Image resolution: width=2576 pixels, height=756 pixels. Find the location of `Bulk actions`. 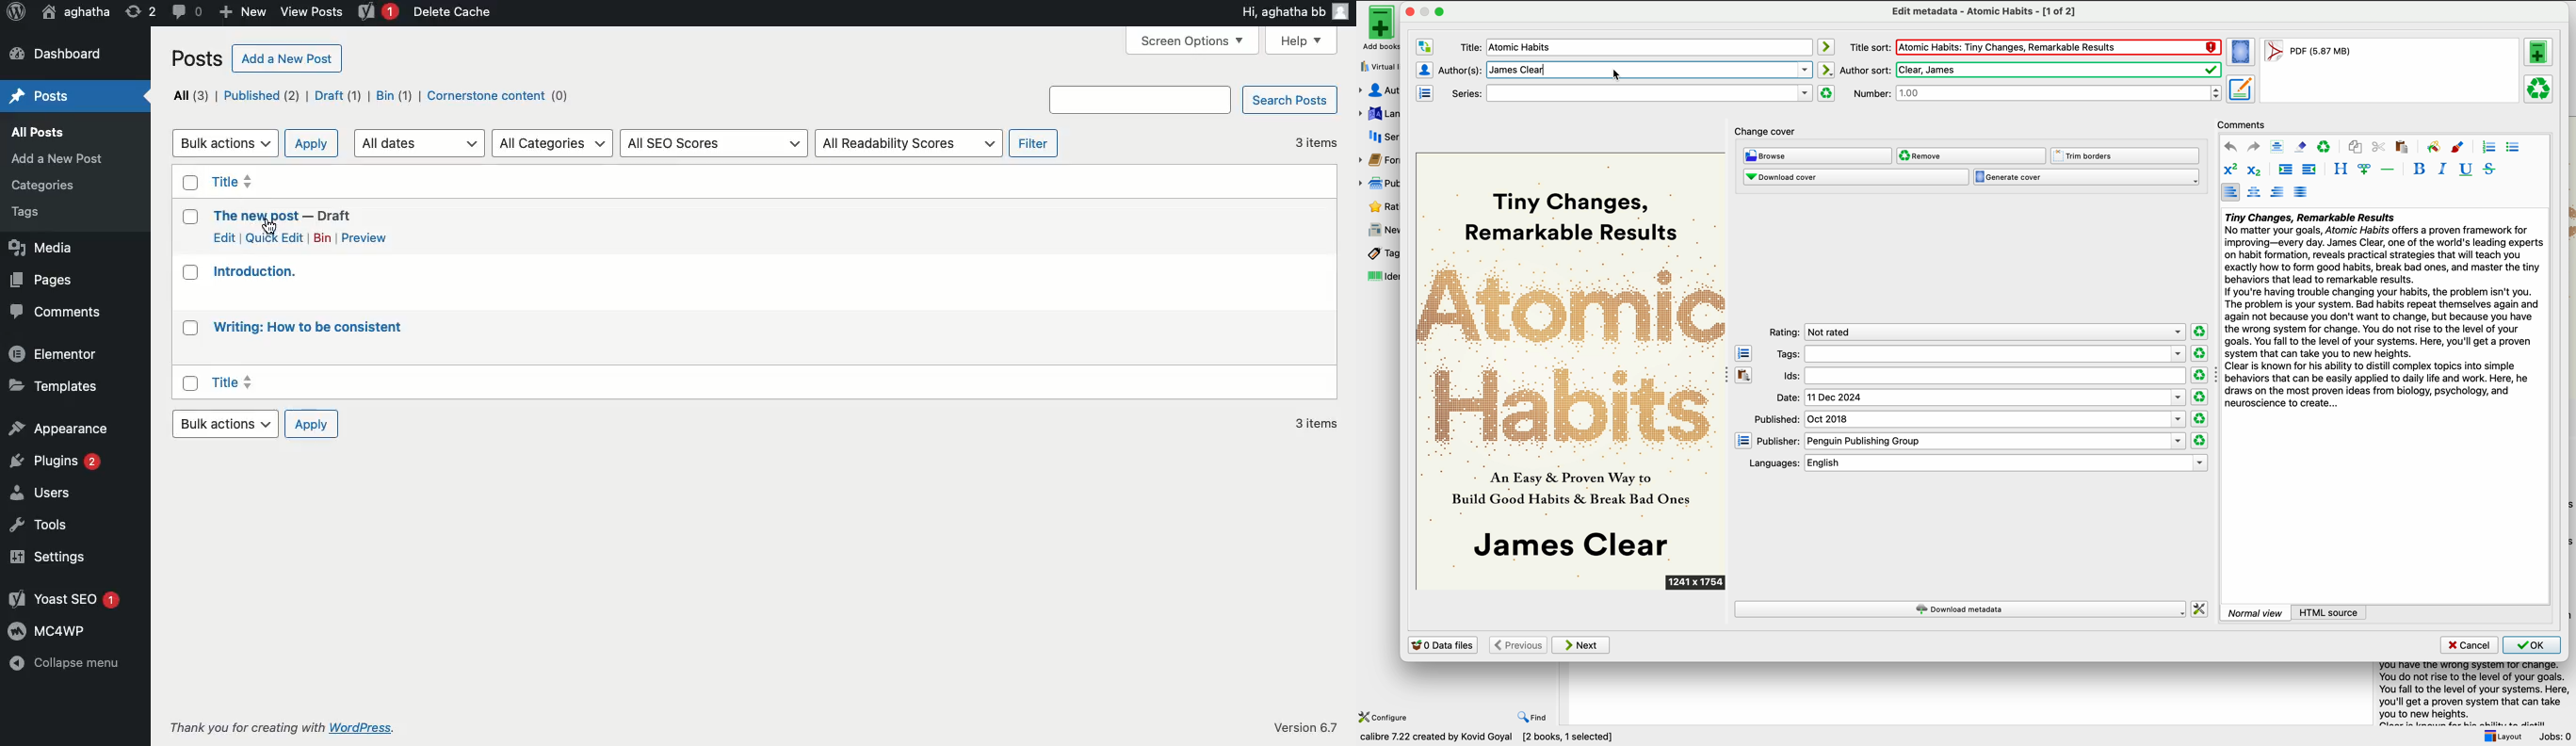

Bulk actions is located at coordinates (223, 424).